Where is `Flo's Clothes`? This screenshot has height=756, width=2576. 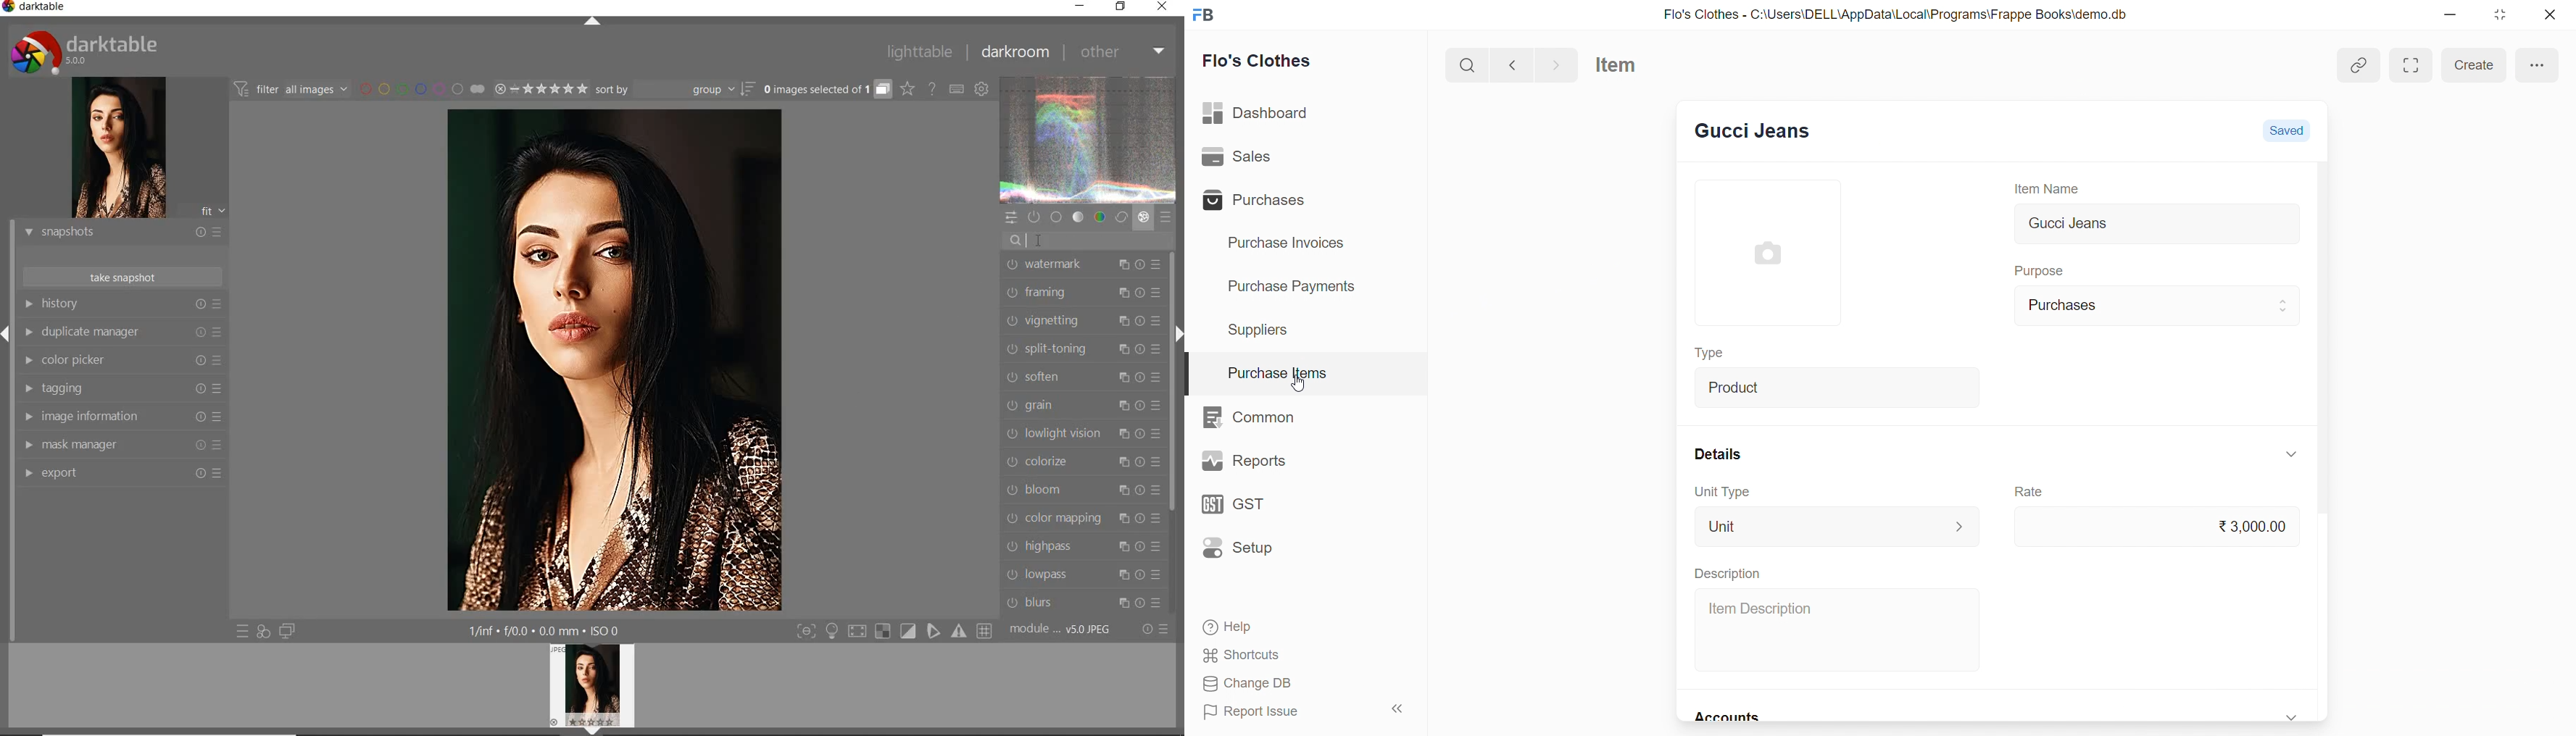
Flo's Clothes is located at coordinates (1266, 61).